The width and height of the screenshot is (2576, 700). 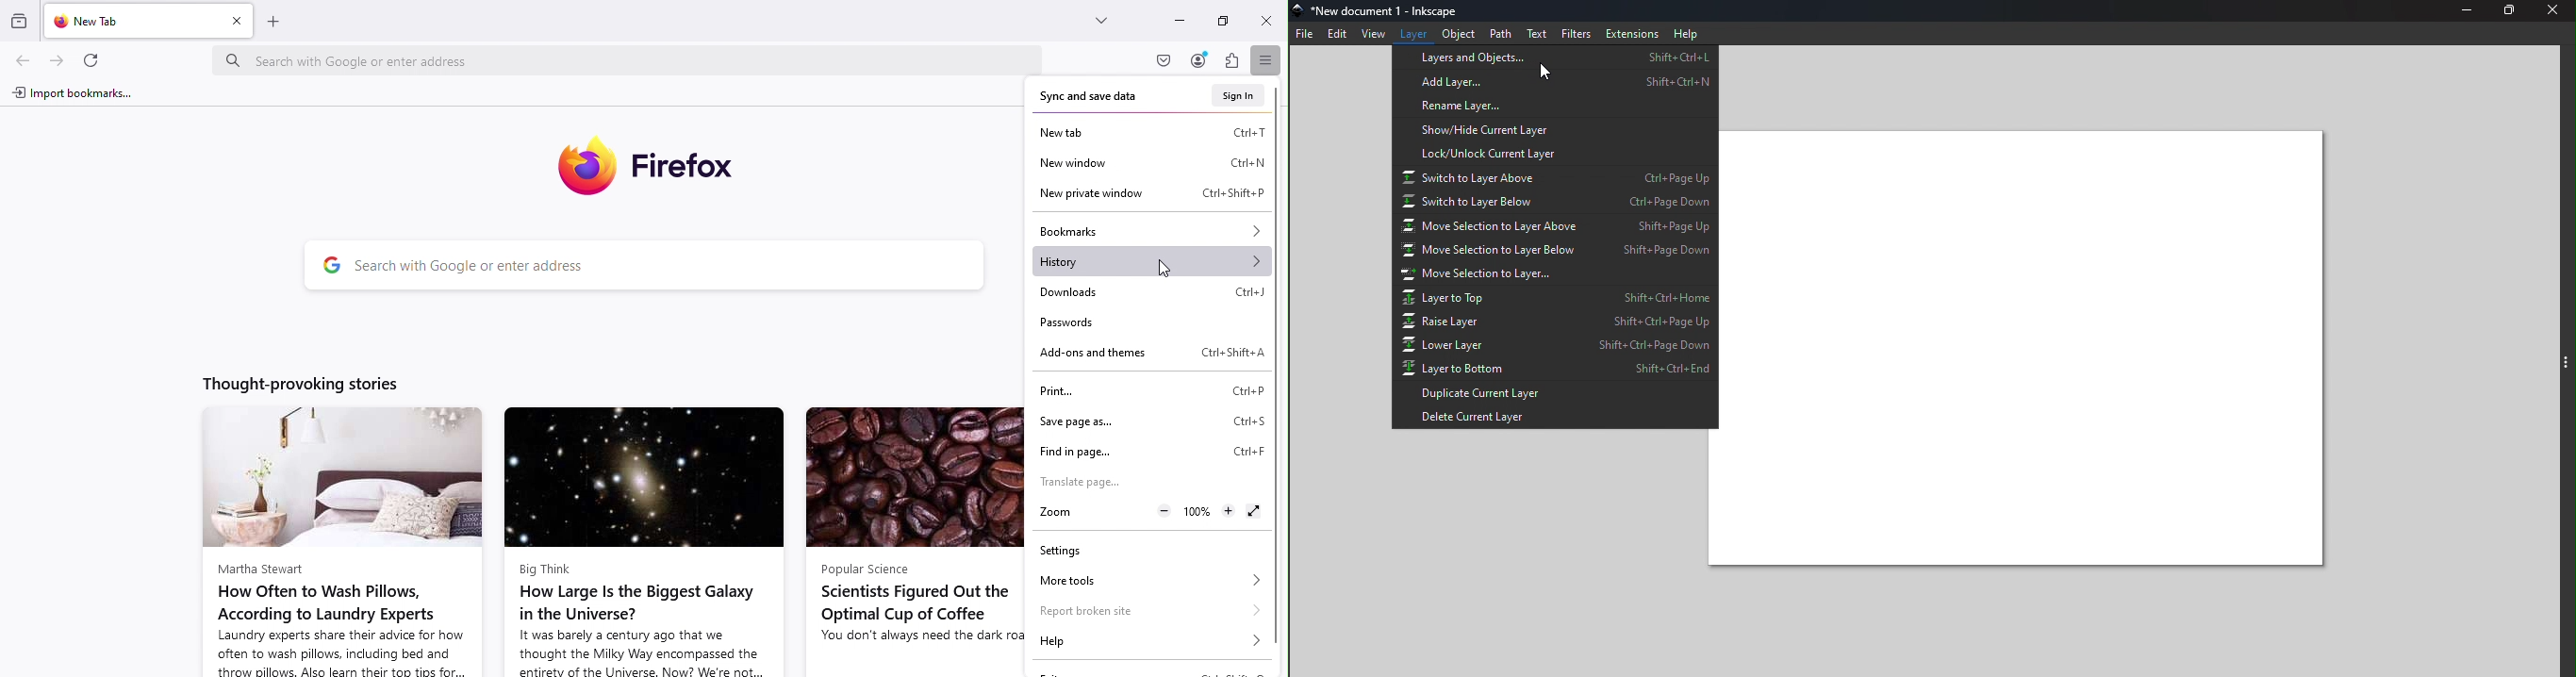 What do you see at coordinates (1151, 262) in the screenshot?
I see `History` at bounding box center [1151, 262].